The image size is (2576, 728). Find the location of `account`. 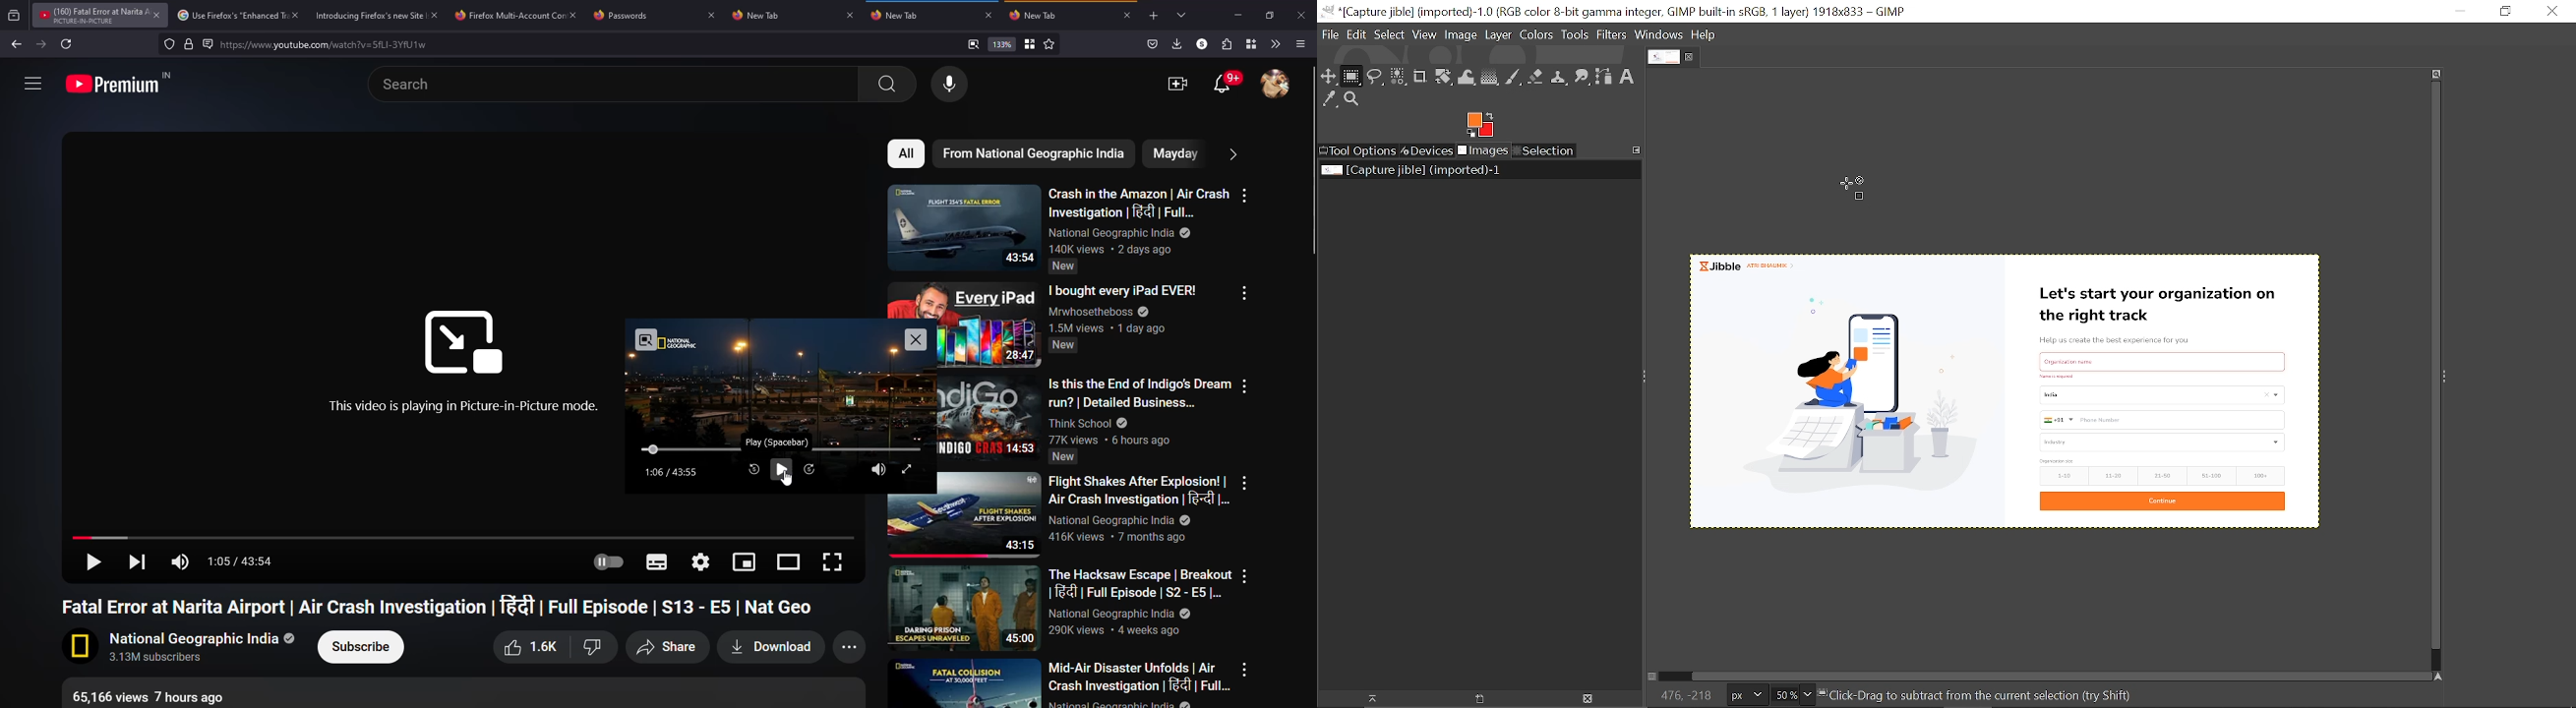

account is located at coordinates (1278, 85).